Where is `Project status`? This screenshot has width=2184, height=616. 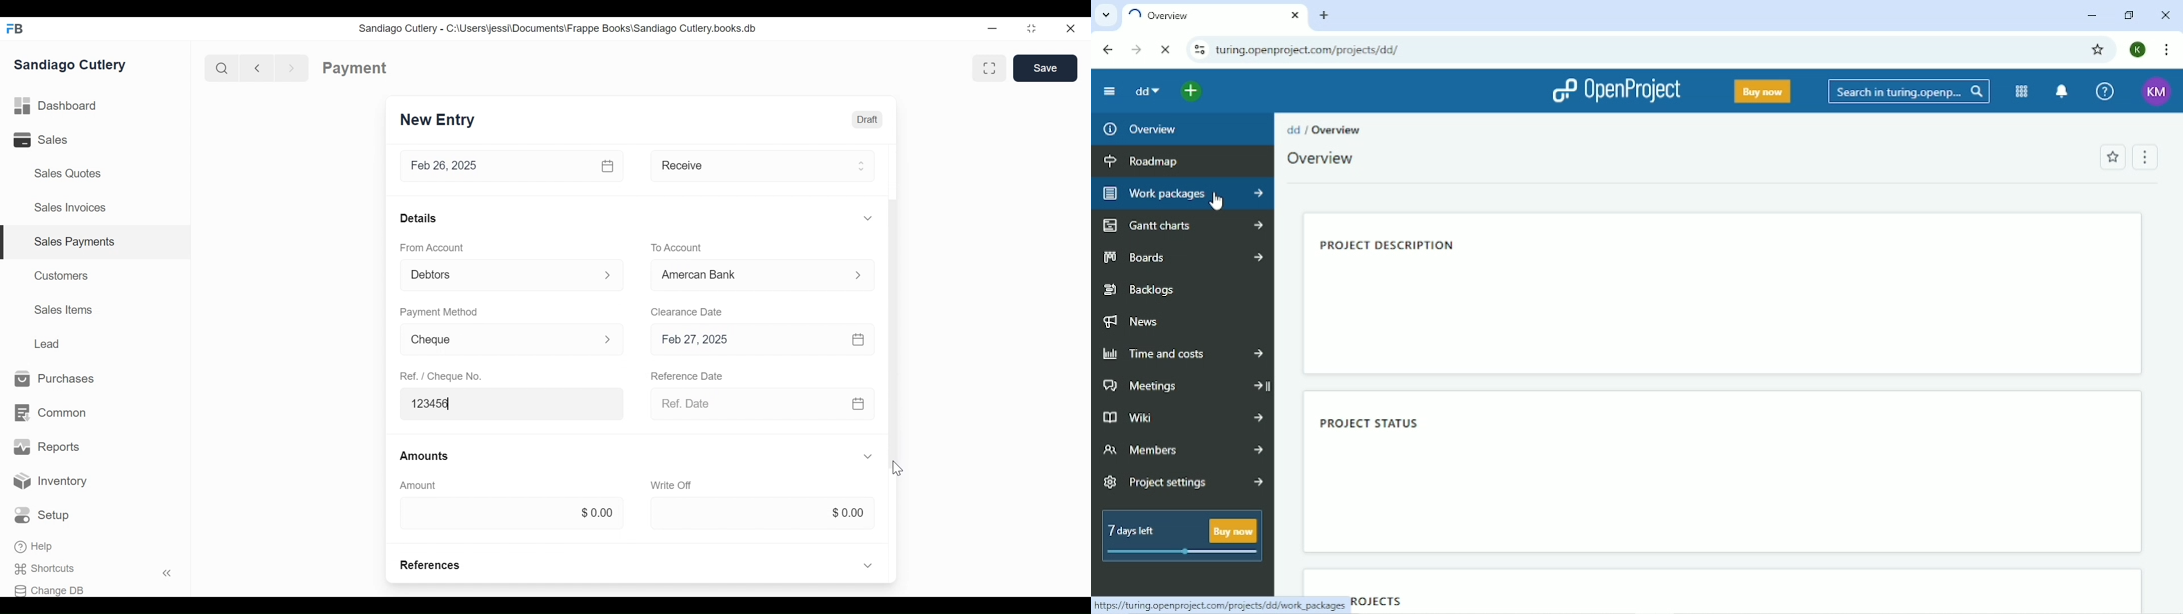
Project status is located at coordinates (1367, 424).